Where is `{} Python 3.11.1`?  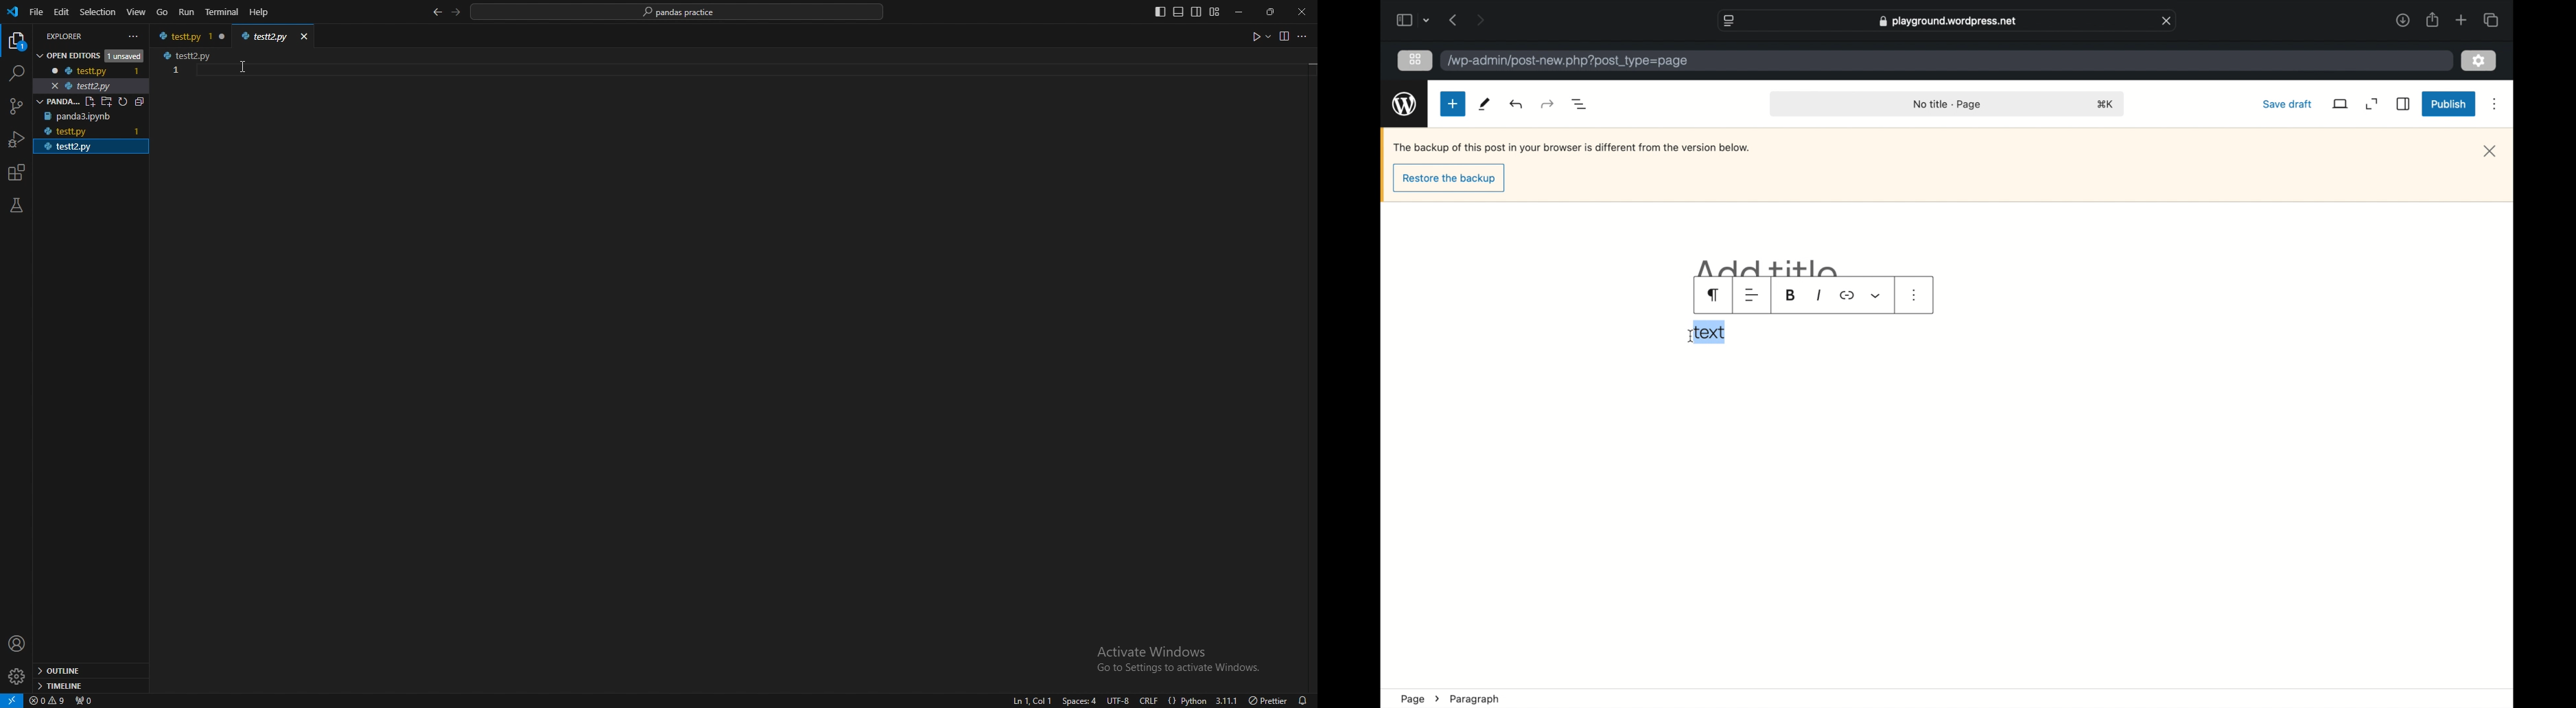 {} Python 3.11.1 is located at coordinates (1203, 698).